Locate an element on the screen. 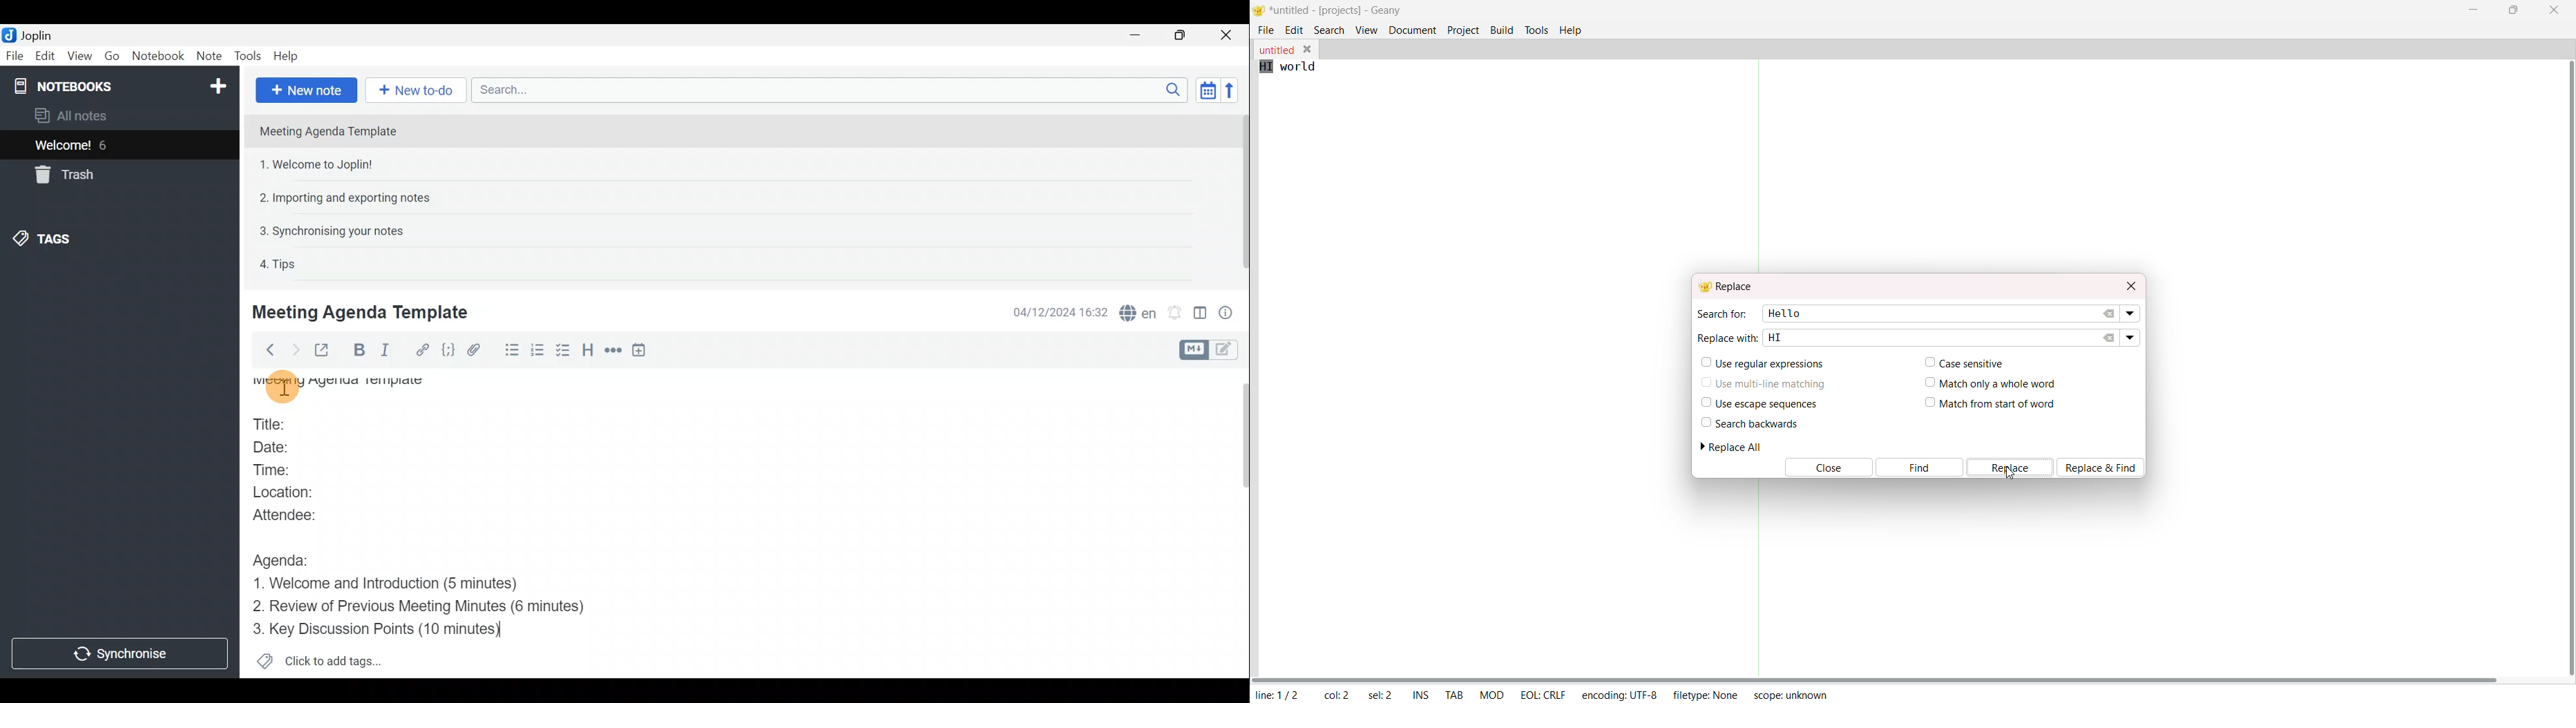 The width and height of the screenshot is (2576, 728). file is located at coordinates (1266, 29).